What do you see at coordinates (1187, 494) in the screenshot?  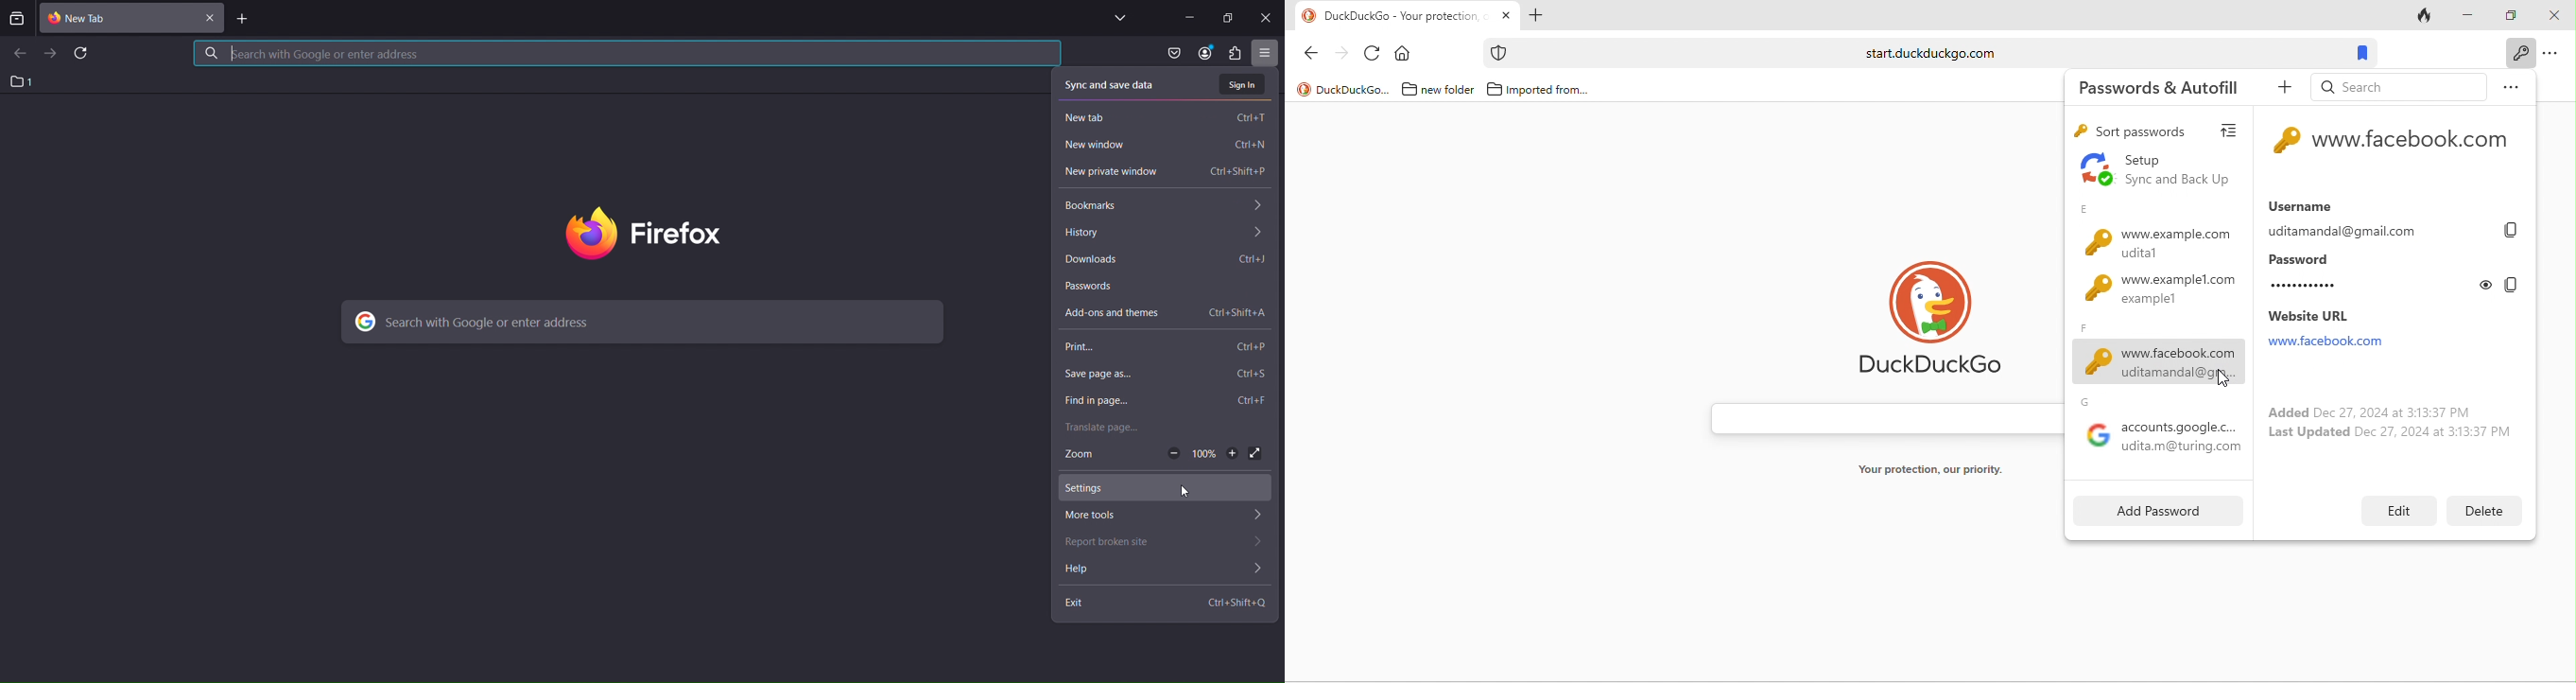 I see `cursor` at bounding box center [1187, 494].